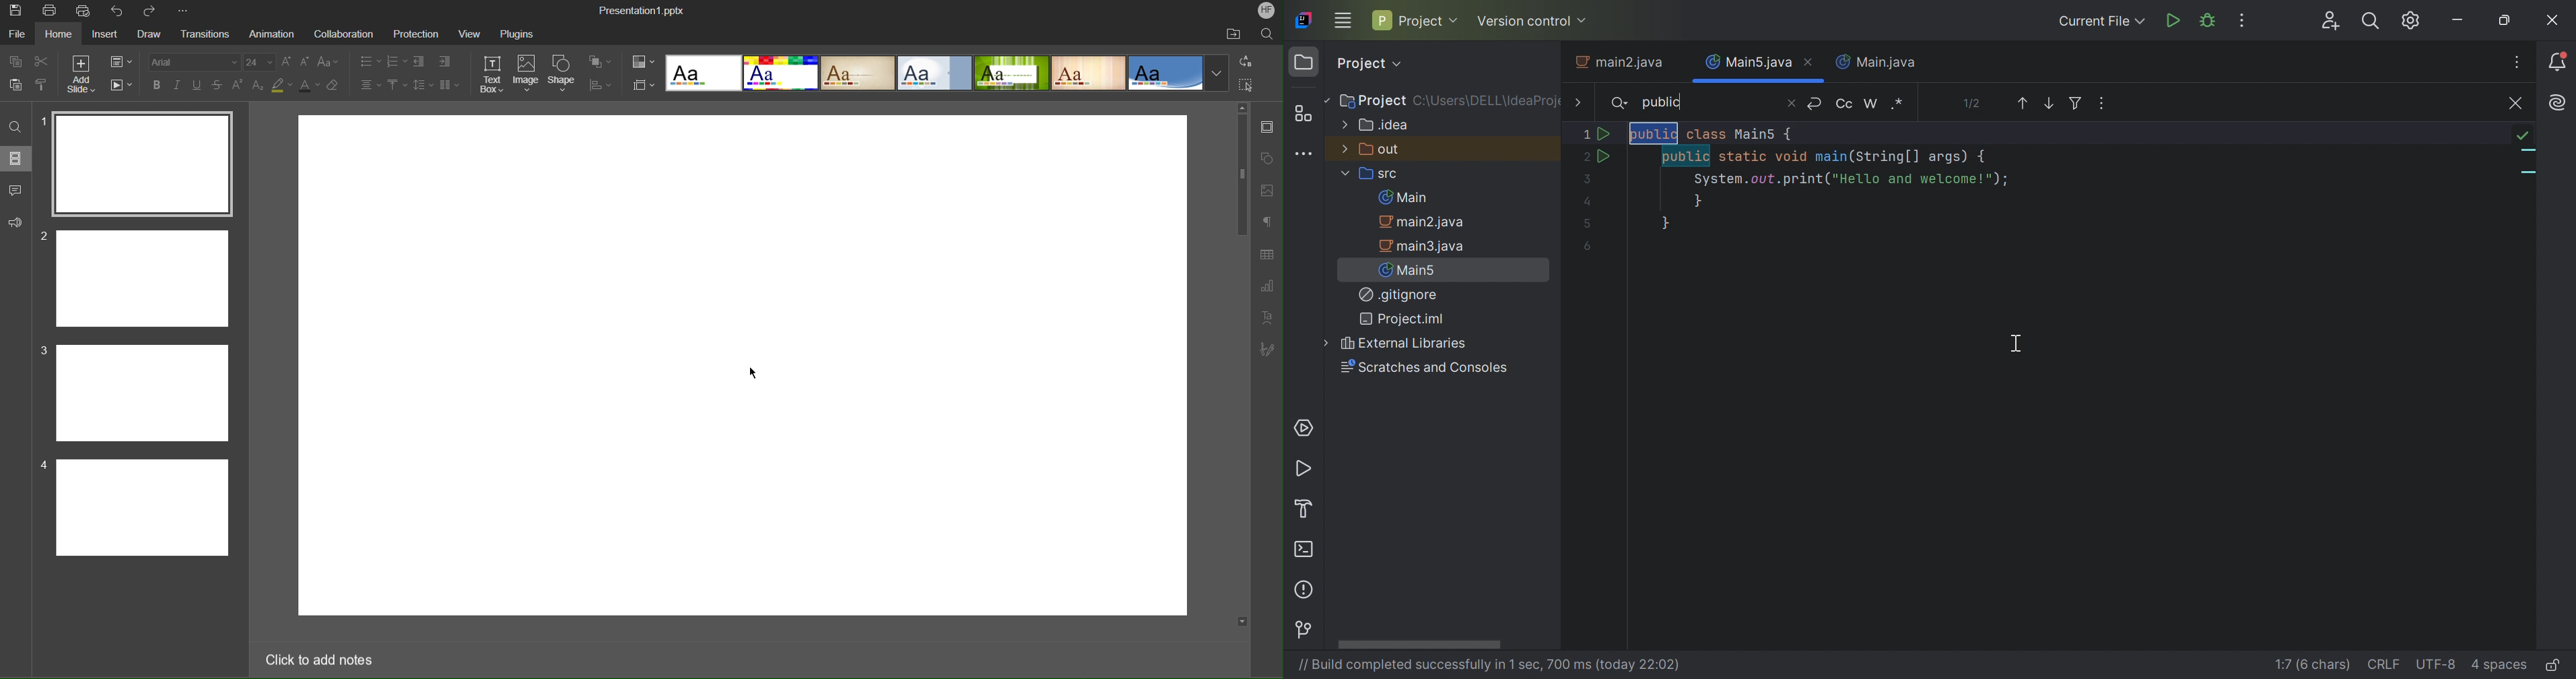 This screenshot has height=700, width=2576. Describe the element at coordinates (1266, 254) in the screenshot. I see `Table Settings` at that location.